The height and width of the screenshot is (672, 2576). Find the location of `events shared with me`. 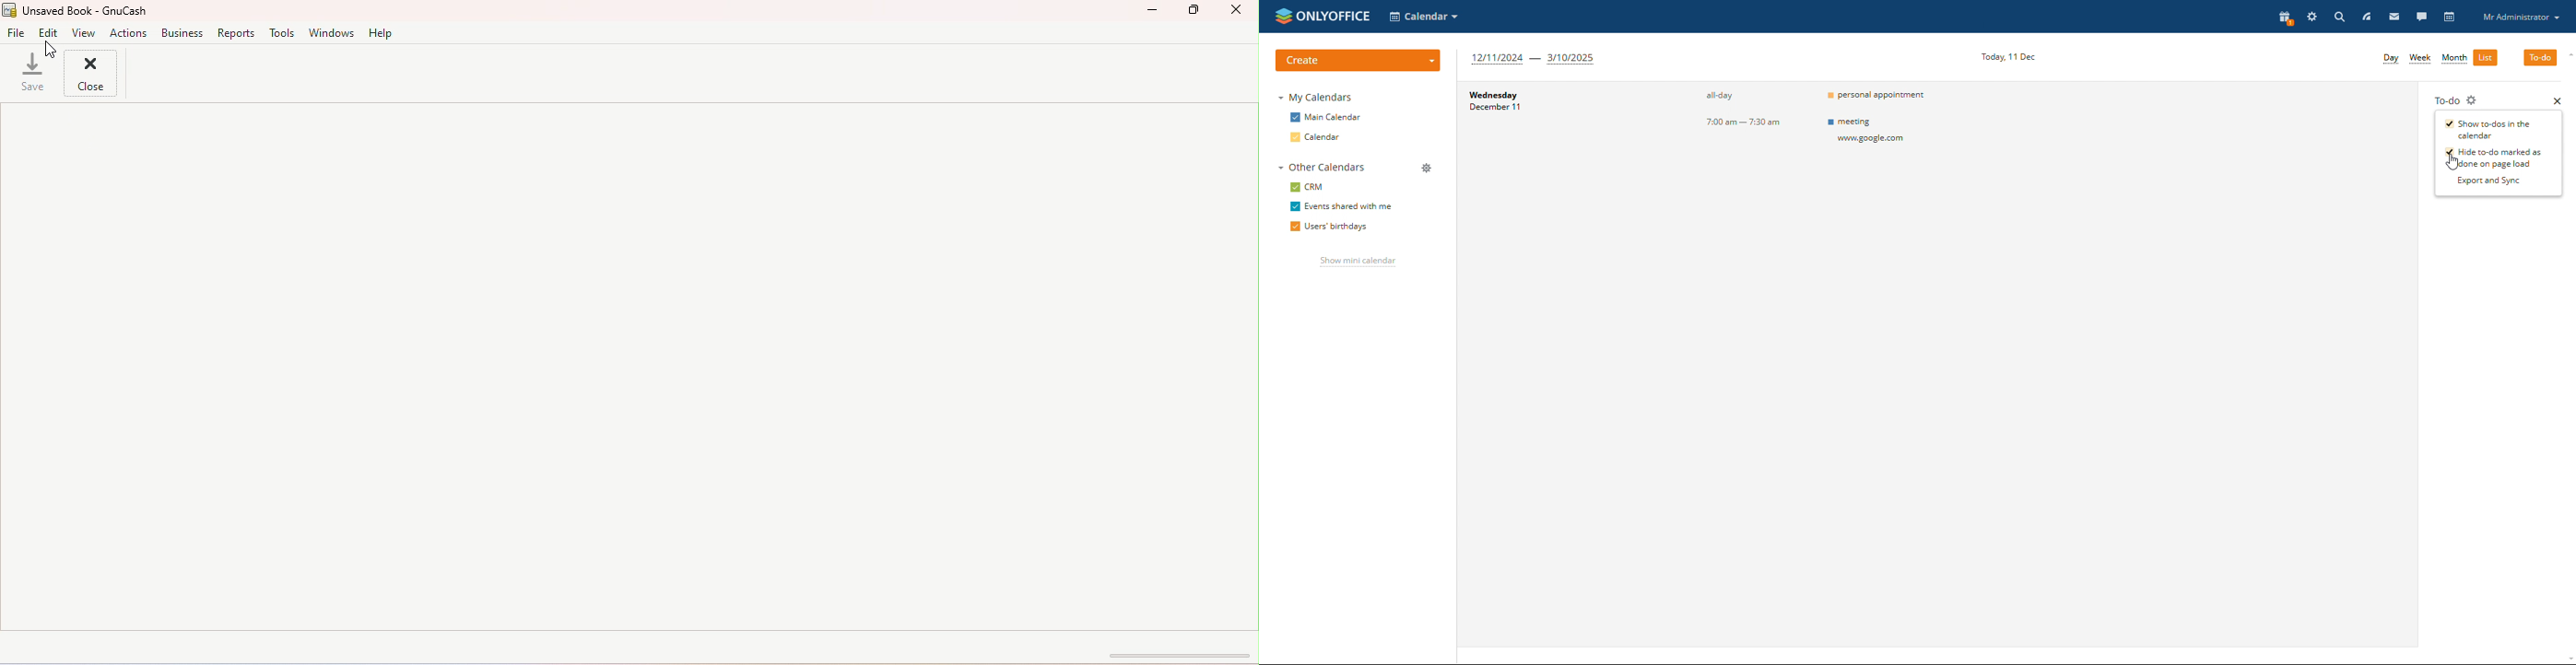

events shared with me is located at coordinates (1341, 206).